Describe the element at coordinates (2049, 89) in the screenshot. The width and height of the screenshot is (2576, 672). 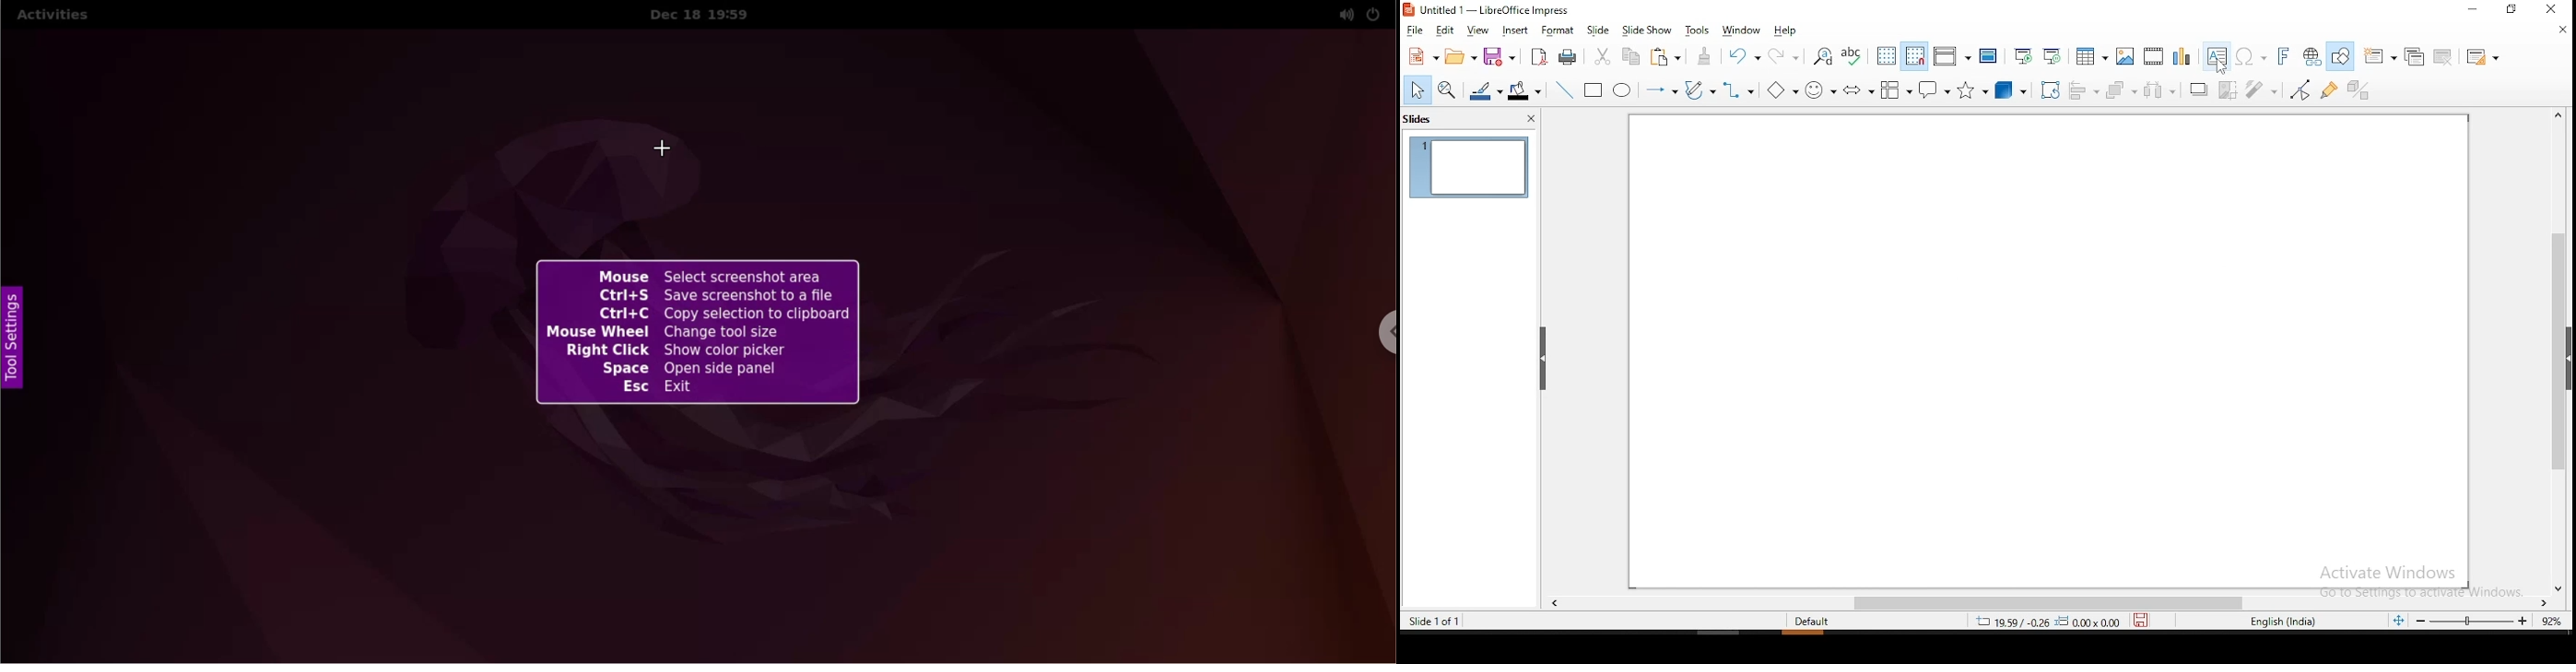
I see `rotate` at that location.